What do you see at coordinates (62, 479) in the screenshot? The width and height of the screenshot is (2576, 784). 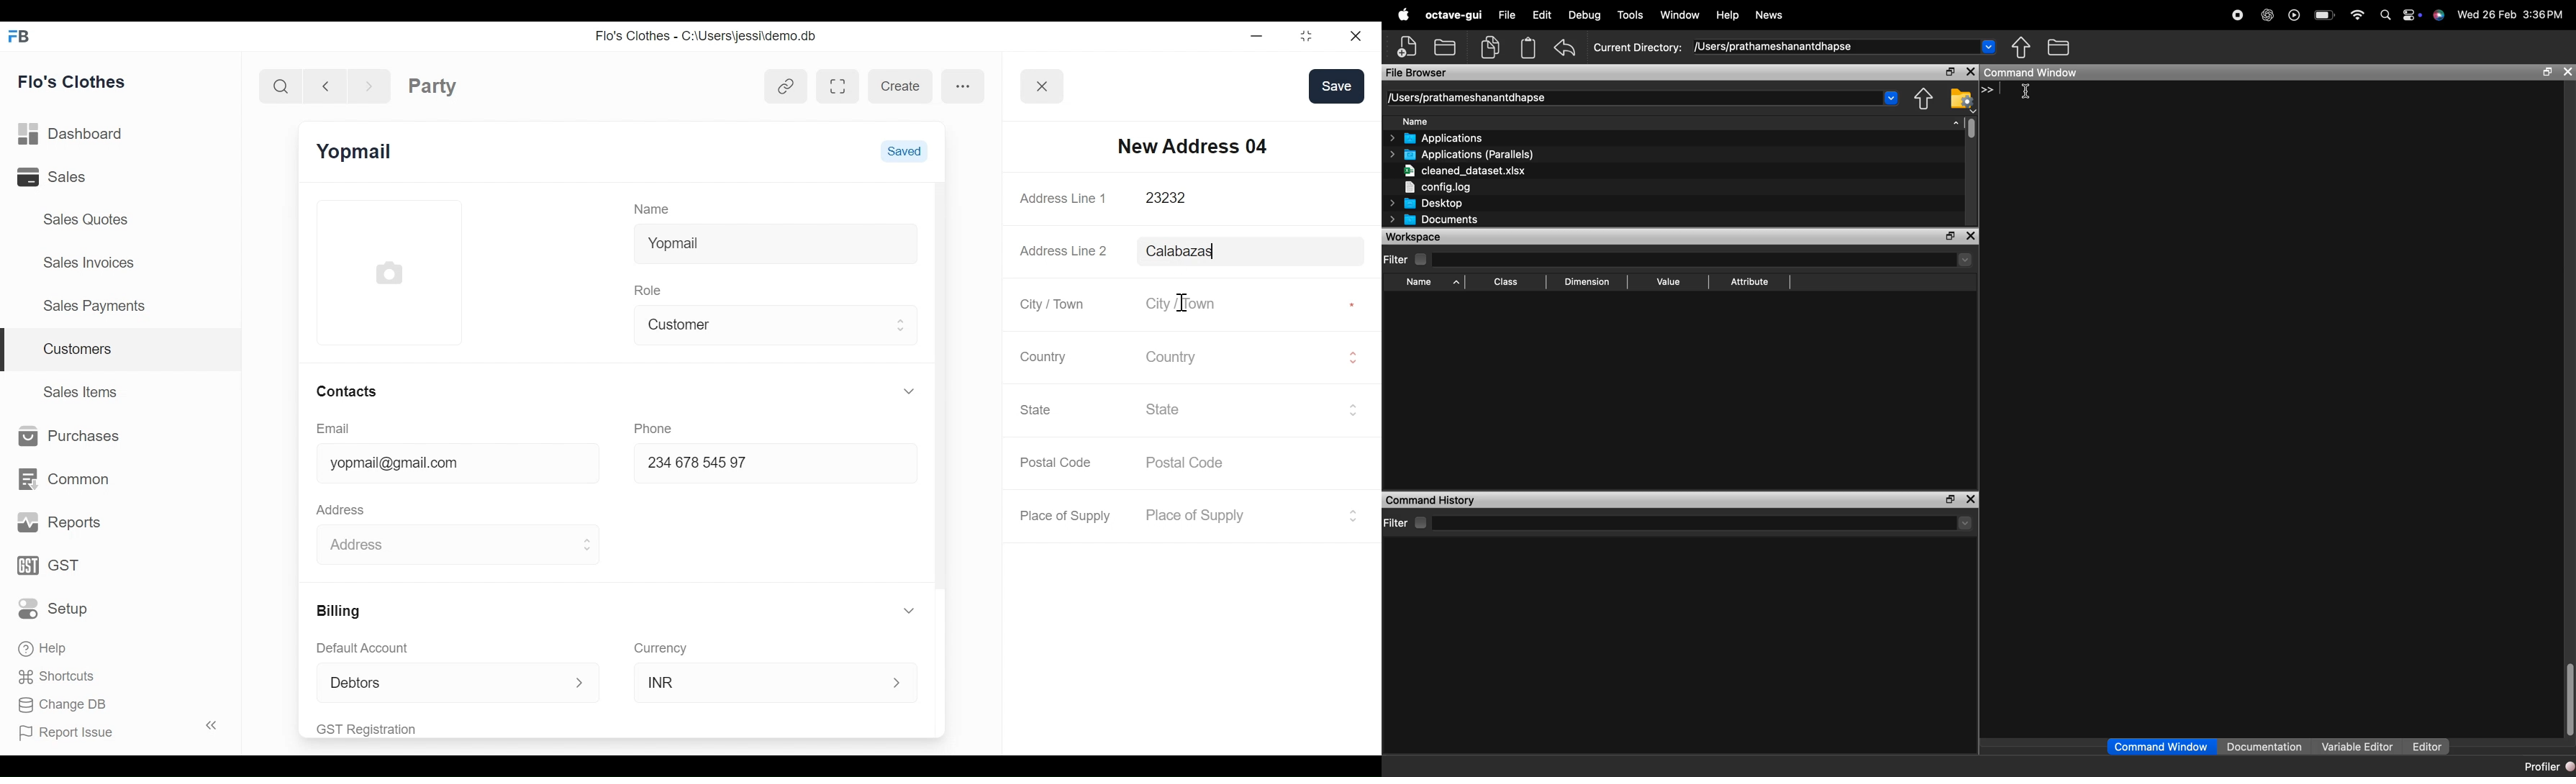 I see `Common` at bounding box center [62, 479].